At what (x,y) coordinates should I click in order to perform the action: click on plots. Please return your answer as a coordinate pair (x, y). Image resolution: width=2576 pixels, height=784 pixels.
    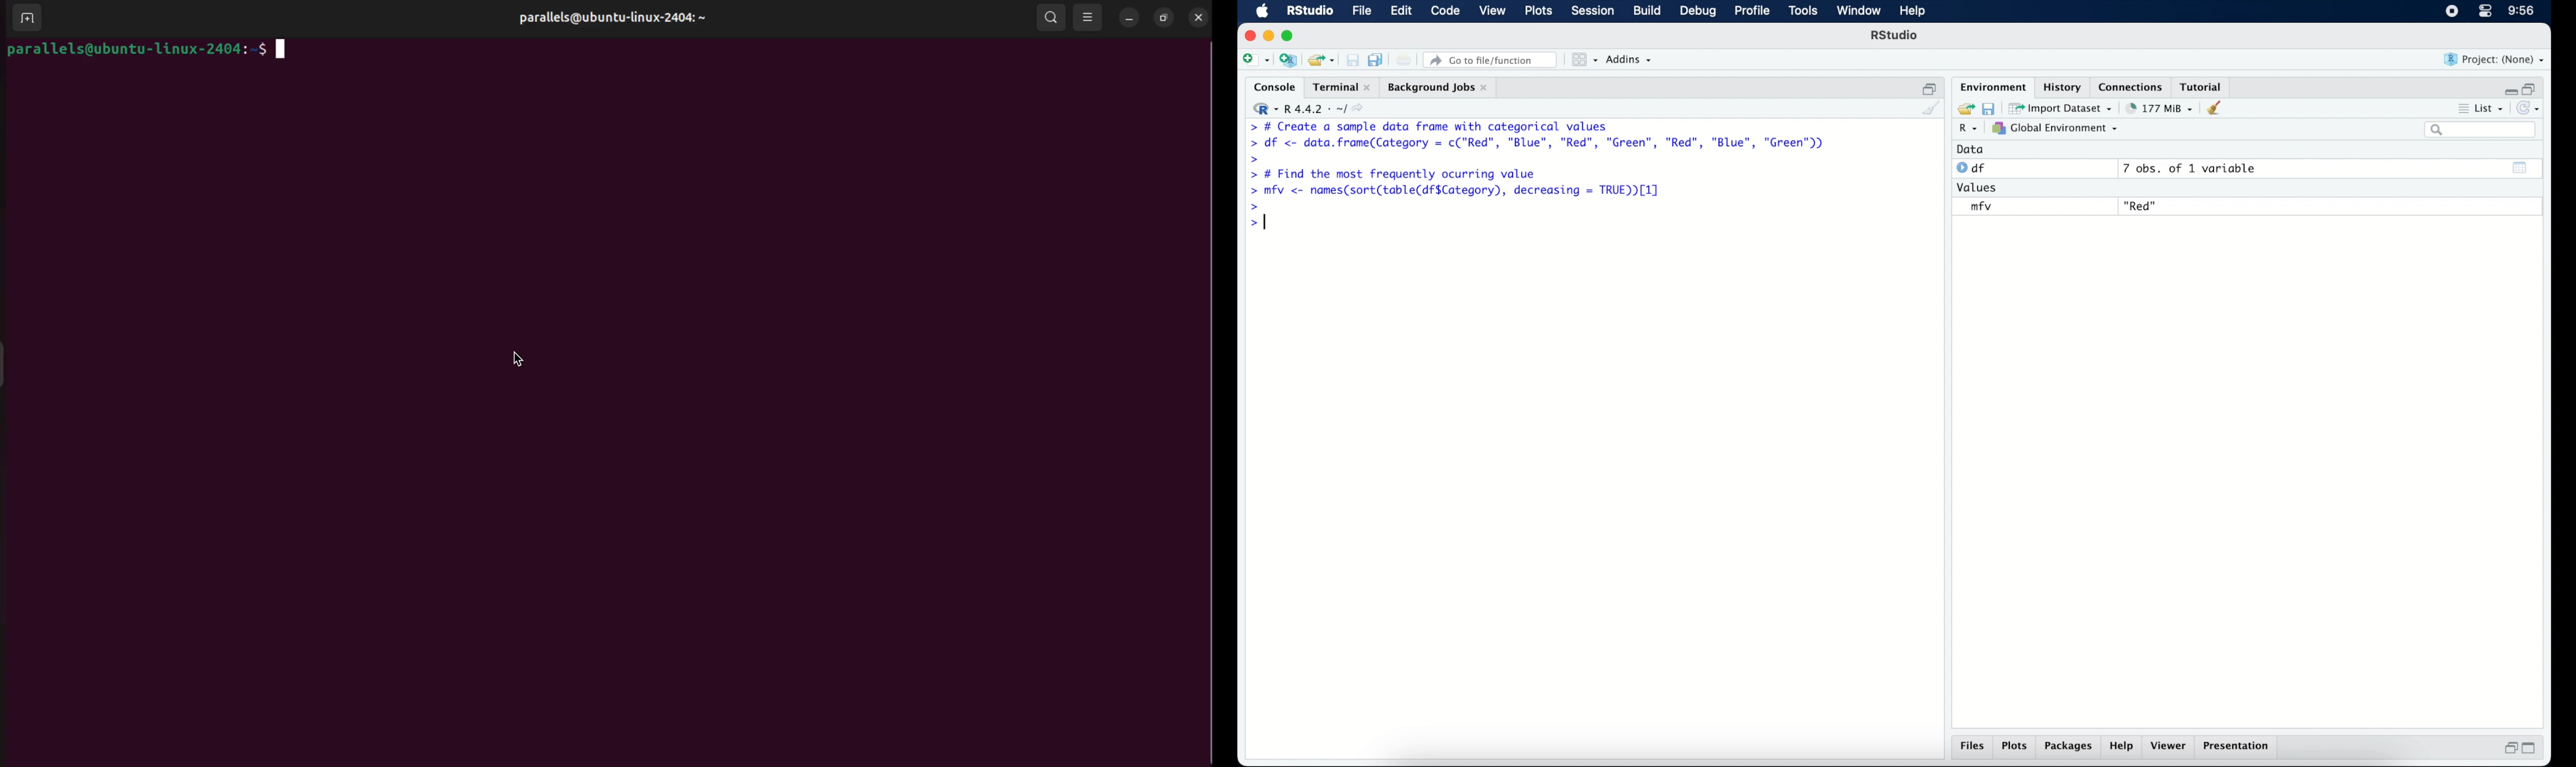
    Looking at the image, I should click on (2015, 747).